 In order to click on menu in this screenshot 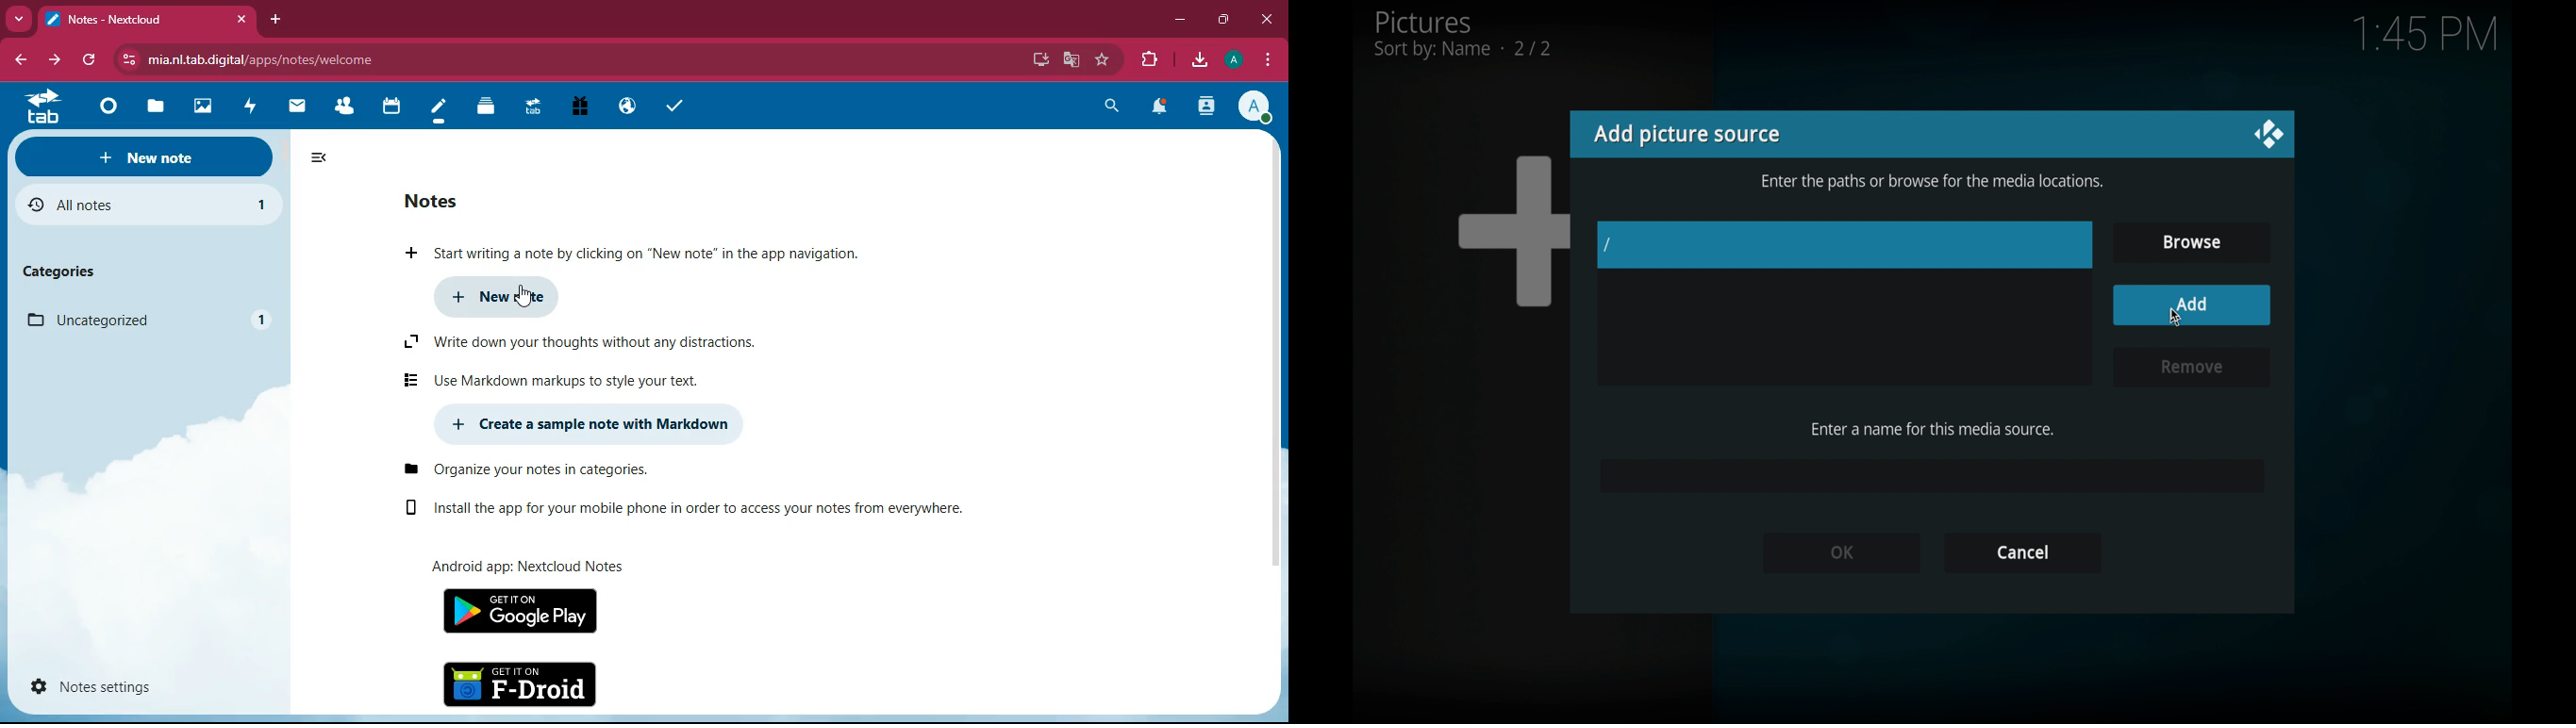, I will do `click(1264, 58)`.